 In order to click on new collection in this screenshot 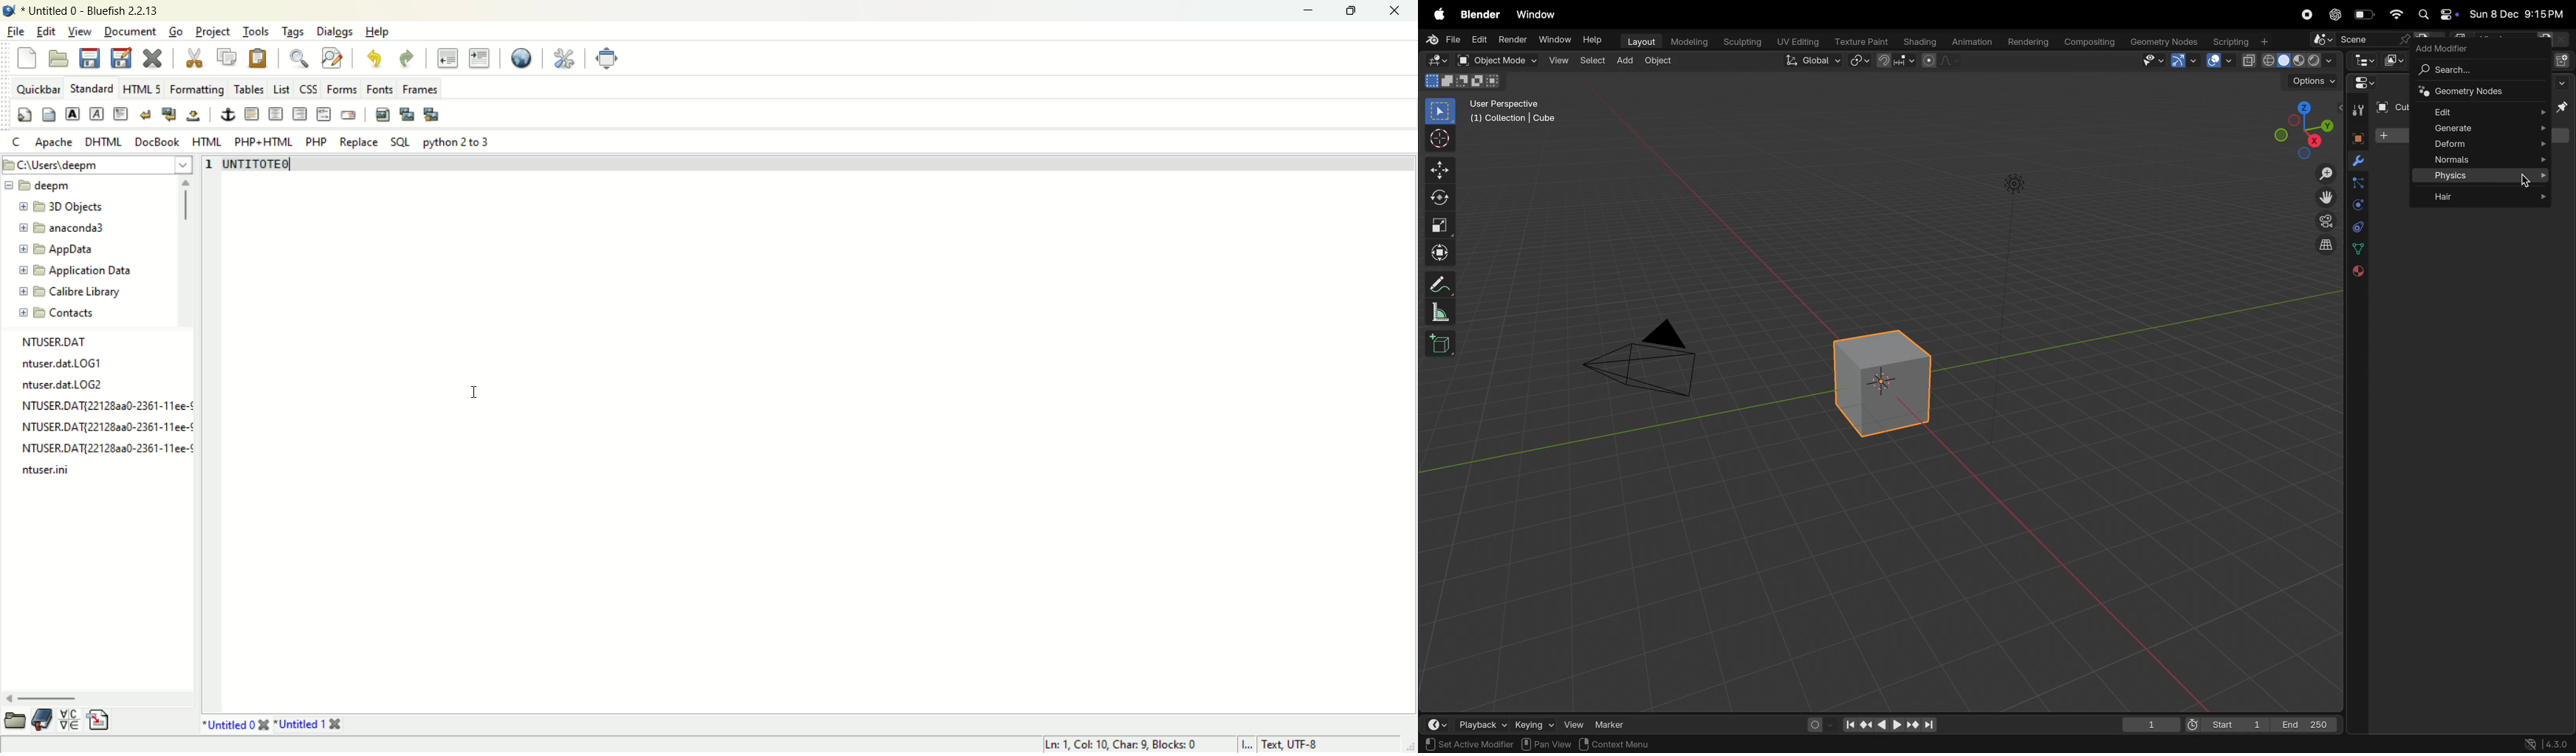, I will do `click(2563, 59)`.